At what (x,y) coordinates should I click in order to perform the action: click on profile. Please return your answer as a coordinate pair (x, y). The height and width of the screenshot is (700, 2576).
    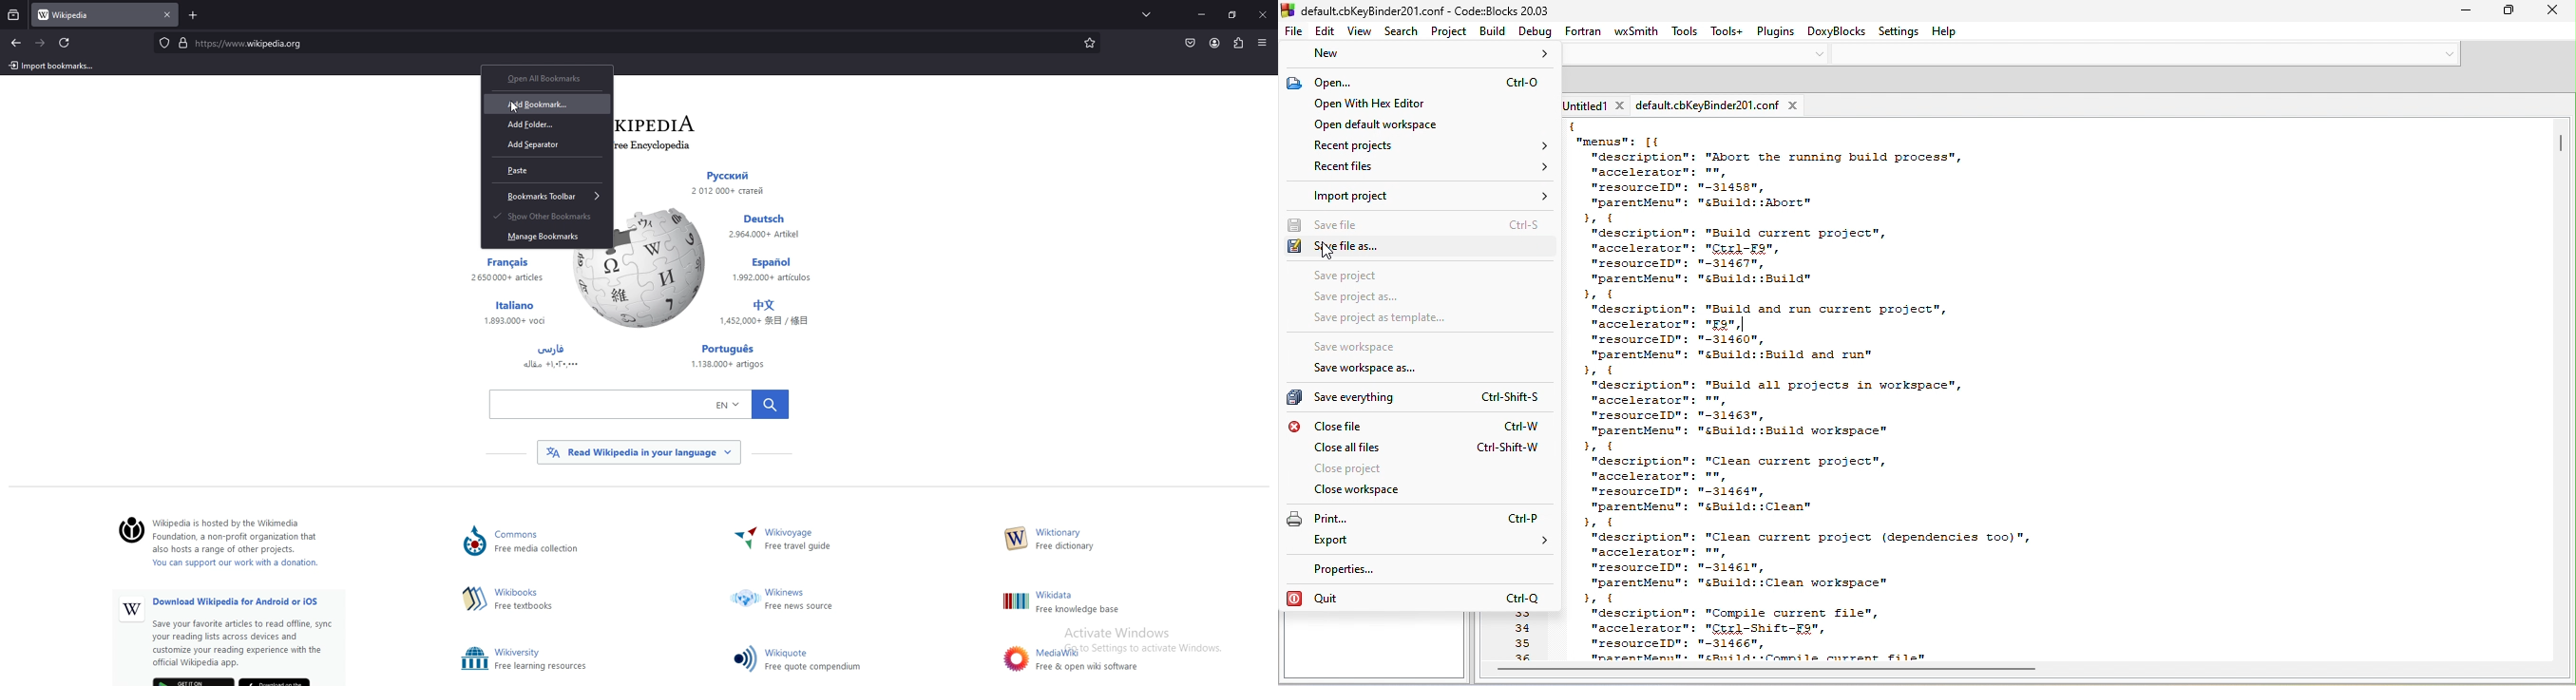
    Looking at the image, I should click on (1216, 43).